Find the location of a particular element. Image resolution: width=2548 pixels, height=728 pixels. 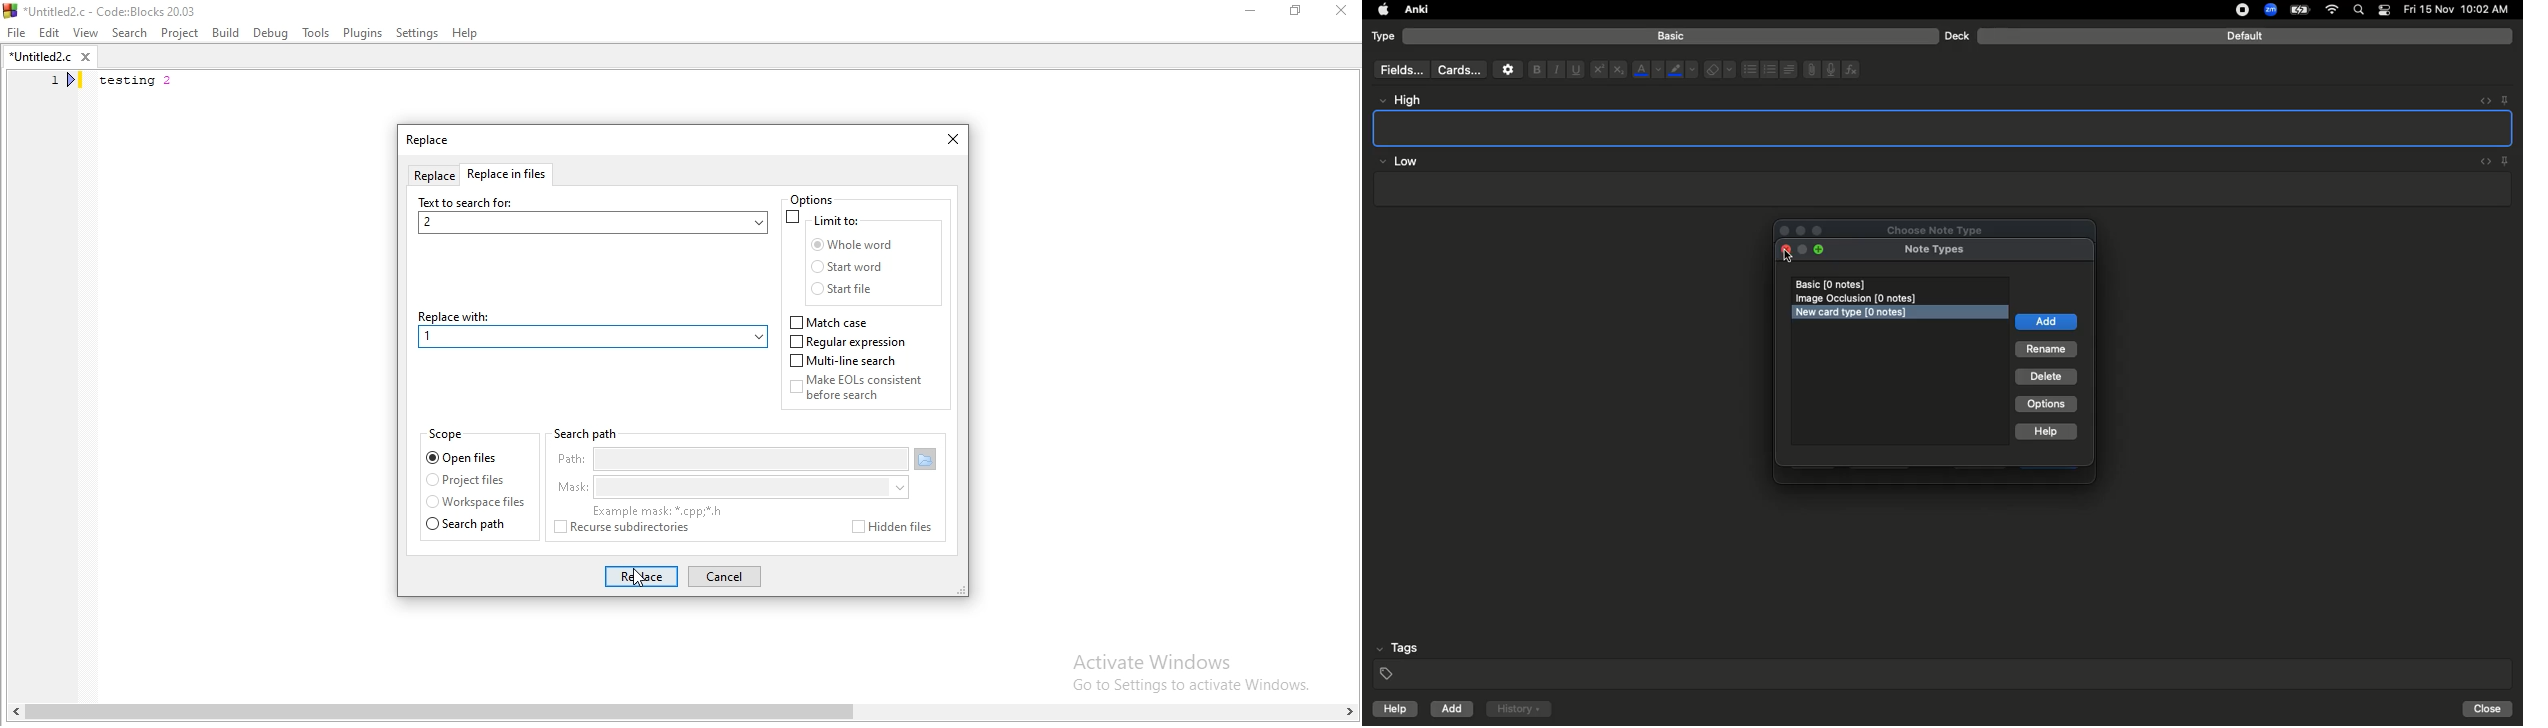

date and time is located at coordinates (2461, 9).